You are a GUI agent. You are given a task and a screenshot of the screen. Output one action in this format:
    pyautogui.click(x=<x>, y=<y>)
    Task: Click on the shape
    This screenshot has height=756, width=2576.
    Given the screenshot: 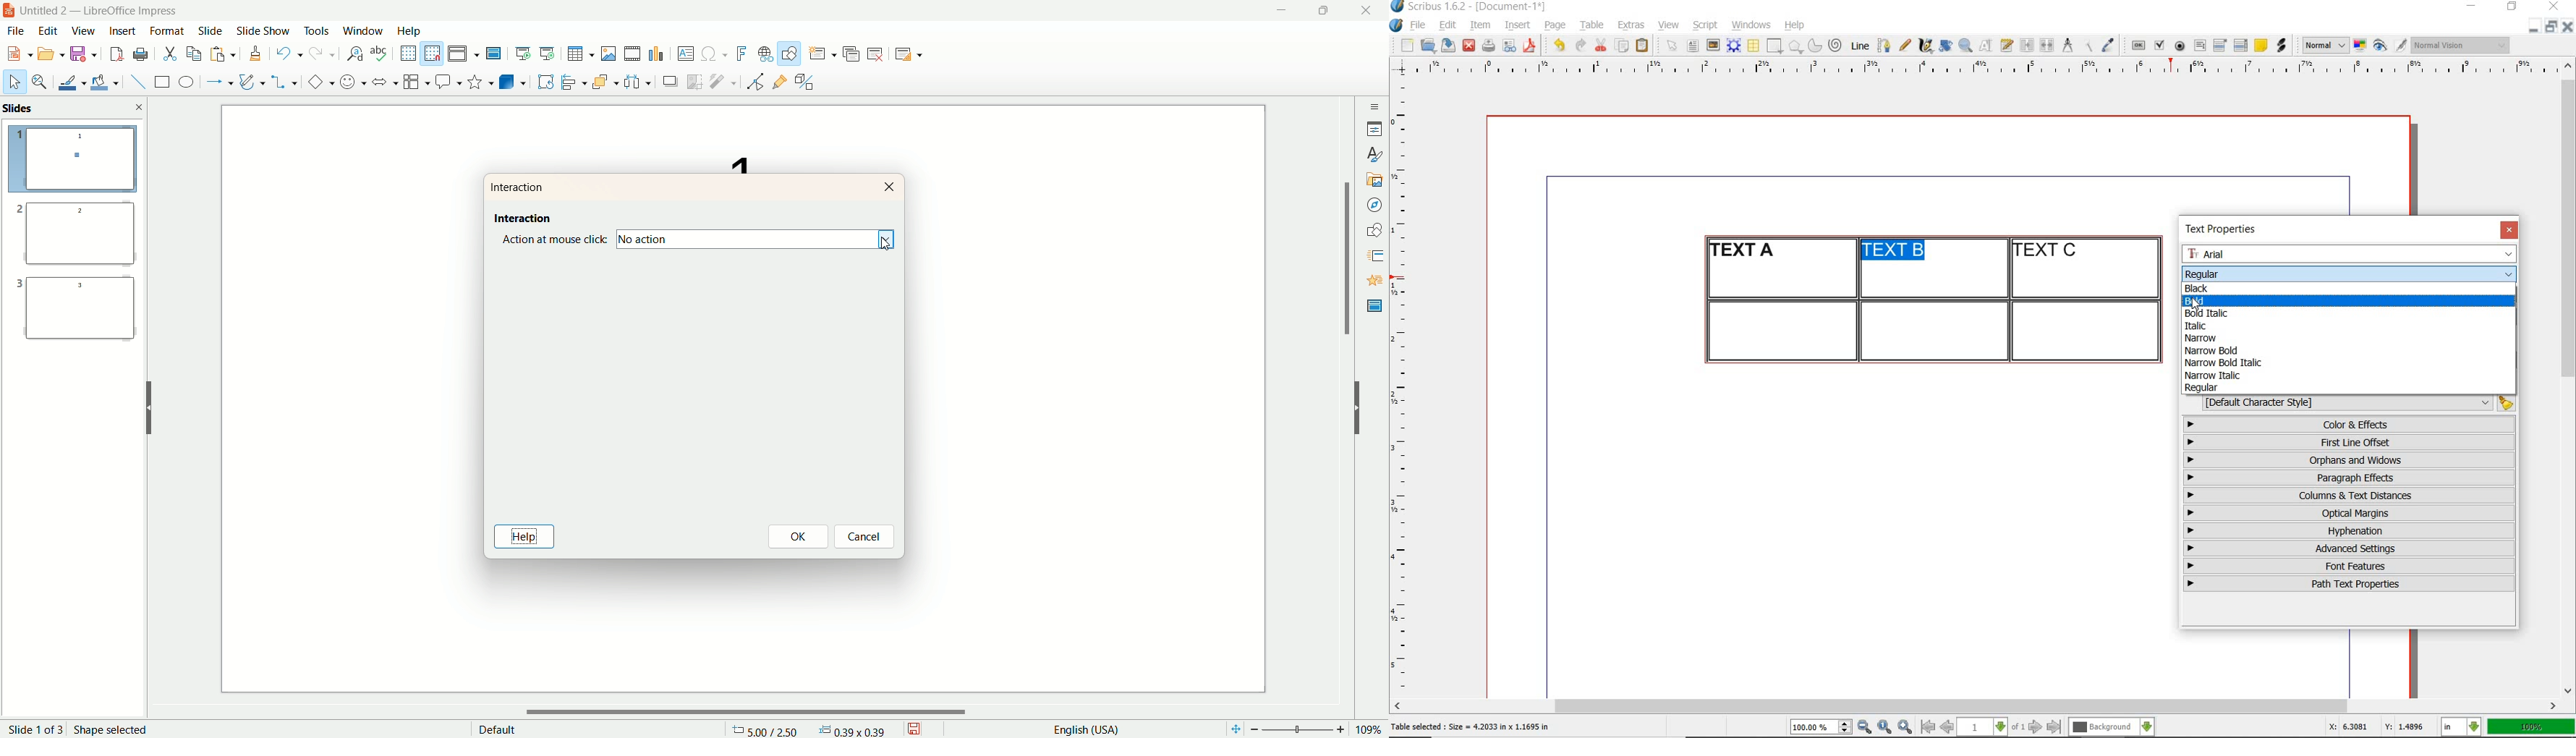 What is the action you would take?
    pyautogui.click(x=1776, y=47)
    